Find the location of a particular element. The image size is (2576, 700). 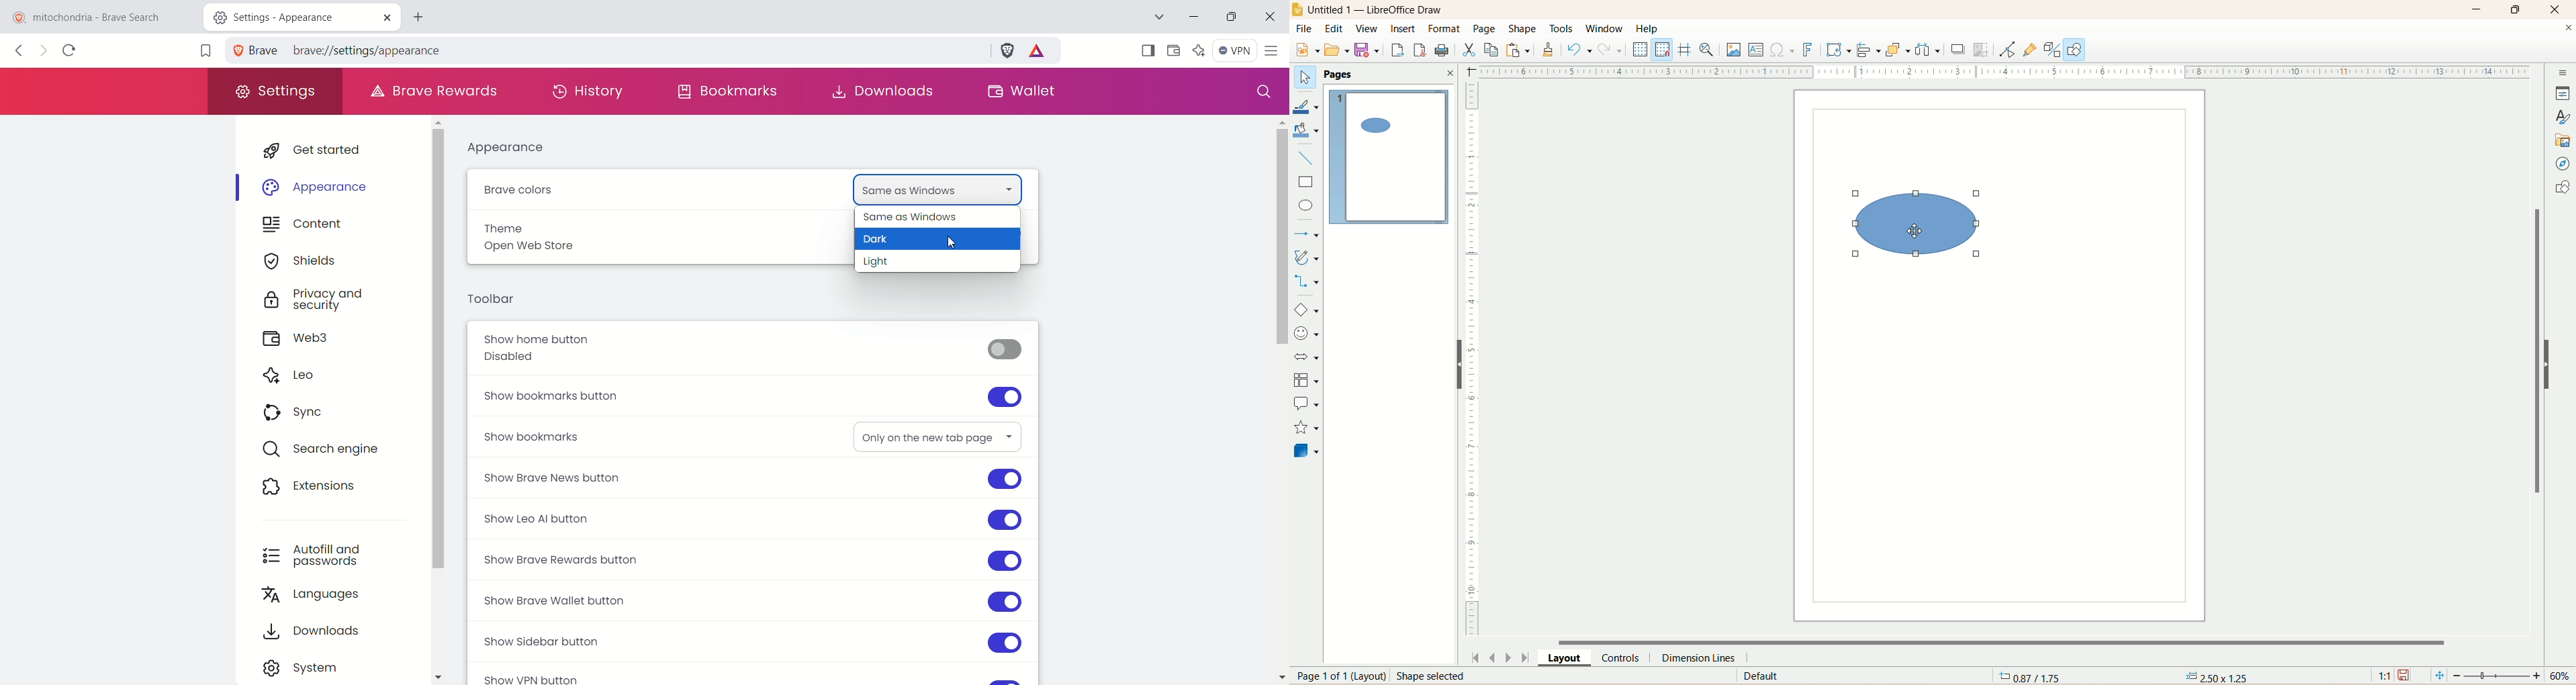

first page is located at coordinates (1475, 656).